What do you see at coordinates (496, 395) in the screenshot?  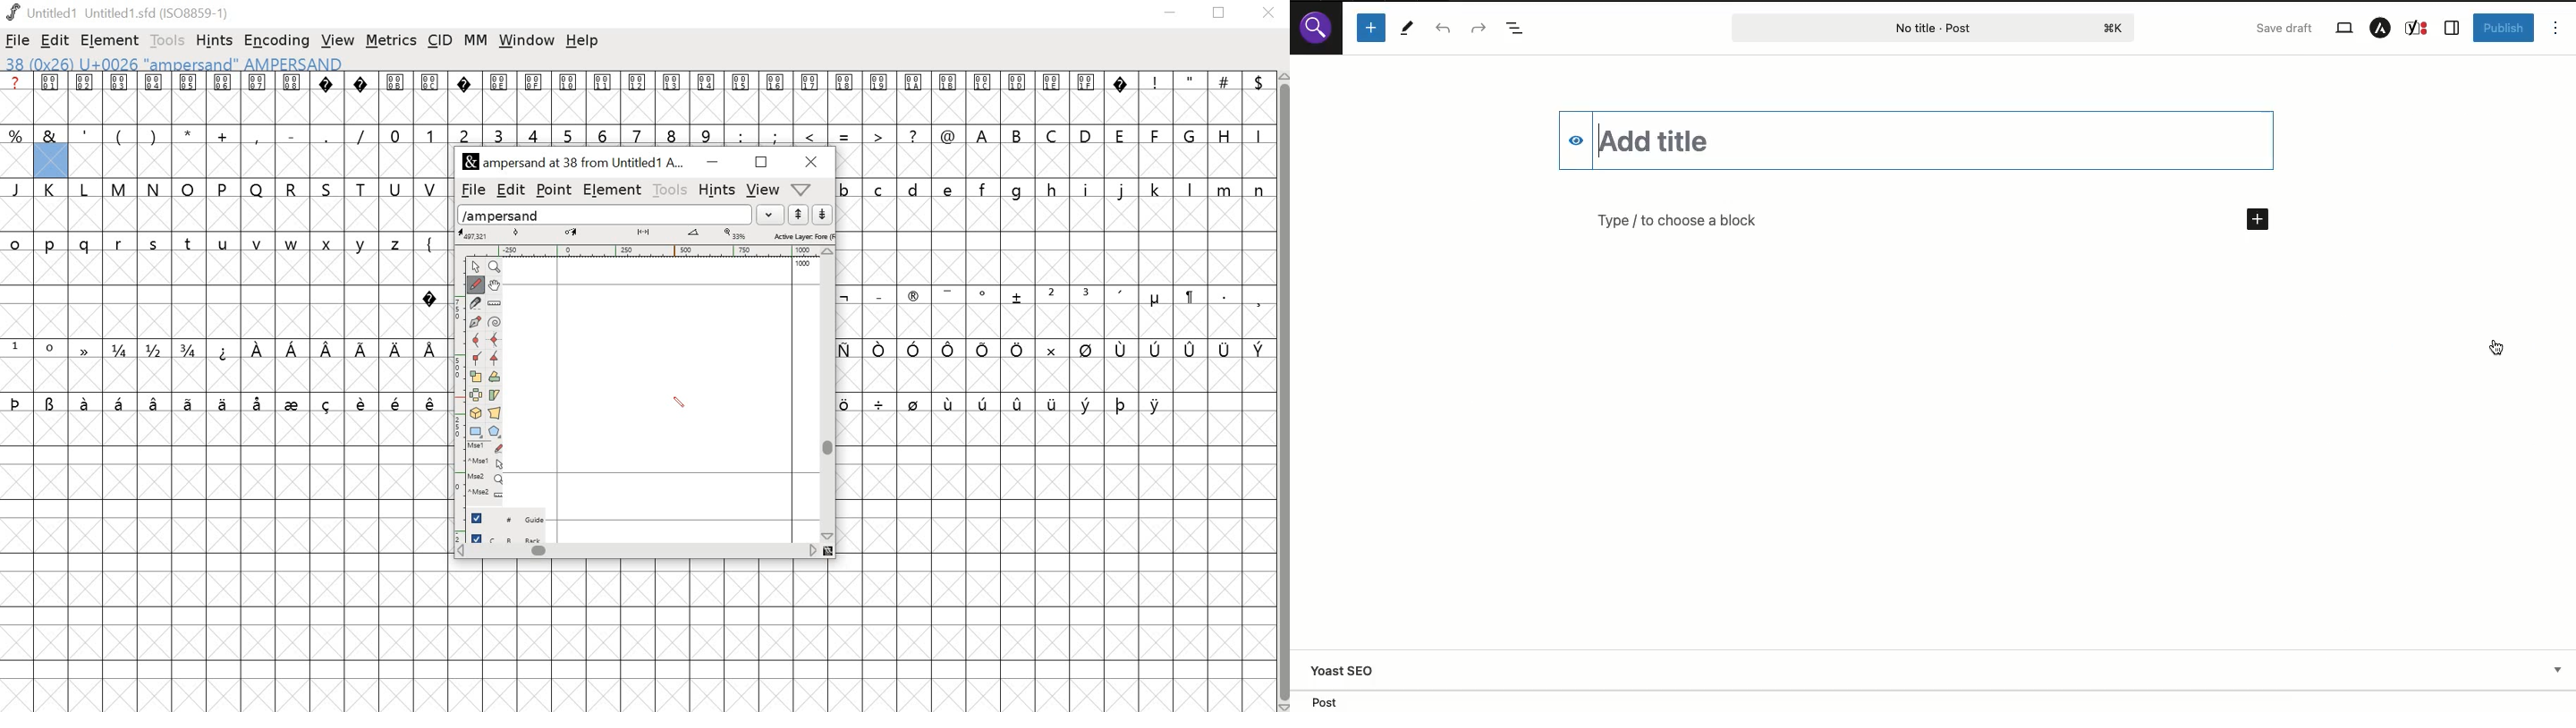 I see `skew selection` at bounding box center [496, 395].